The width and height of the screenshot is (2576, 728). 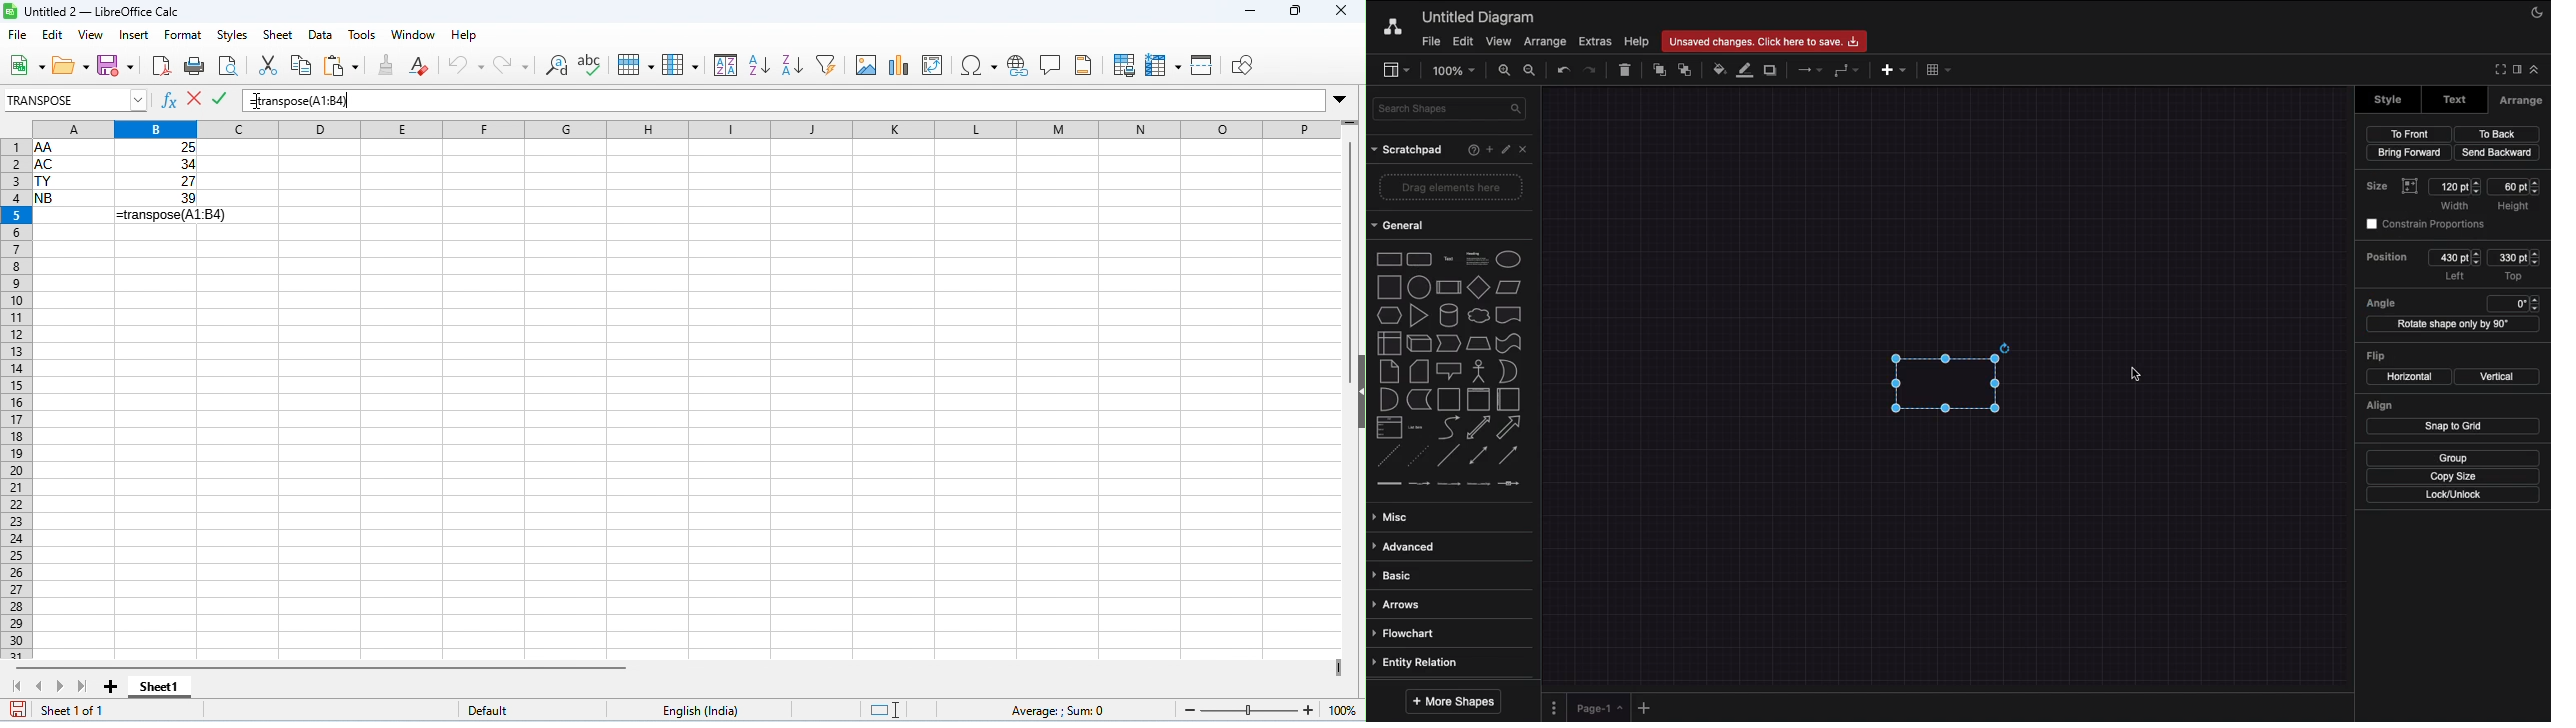 I want to click on Zoom in, so click(x=1504, y=70).